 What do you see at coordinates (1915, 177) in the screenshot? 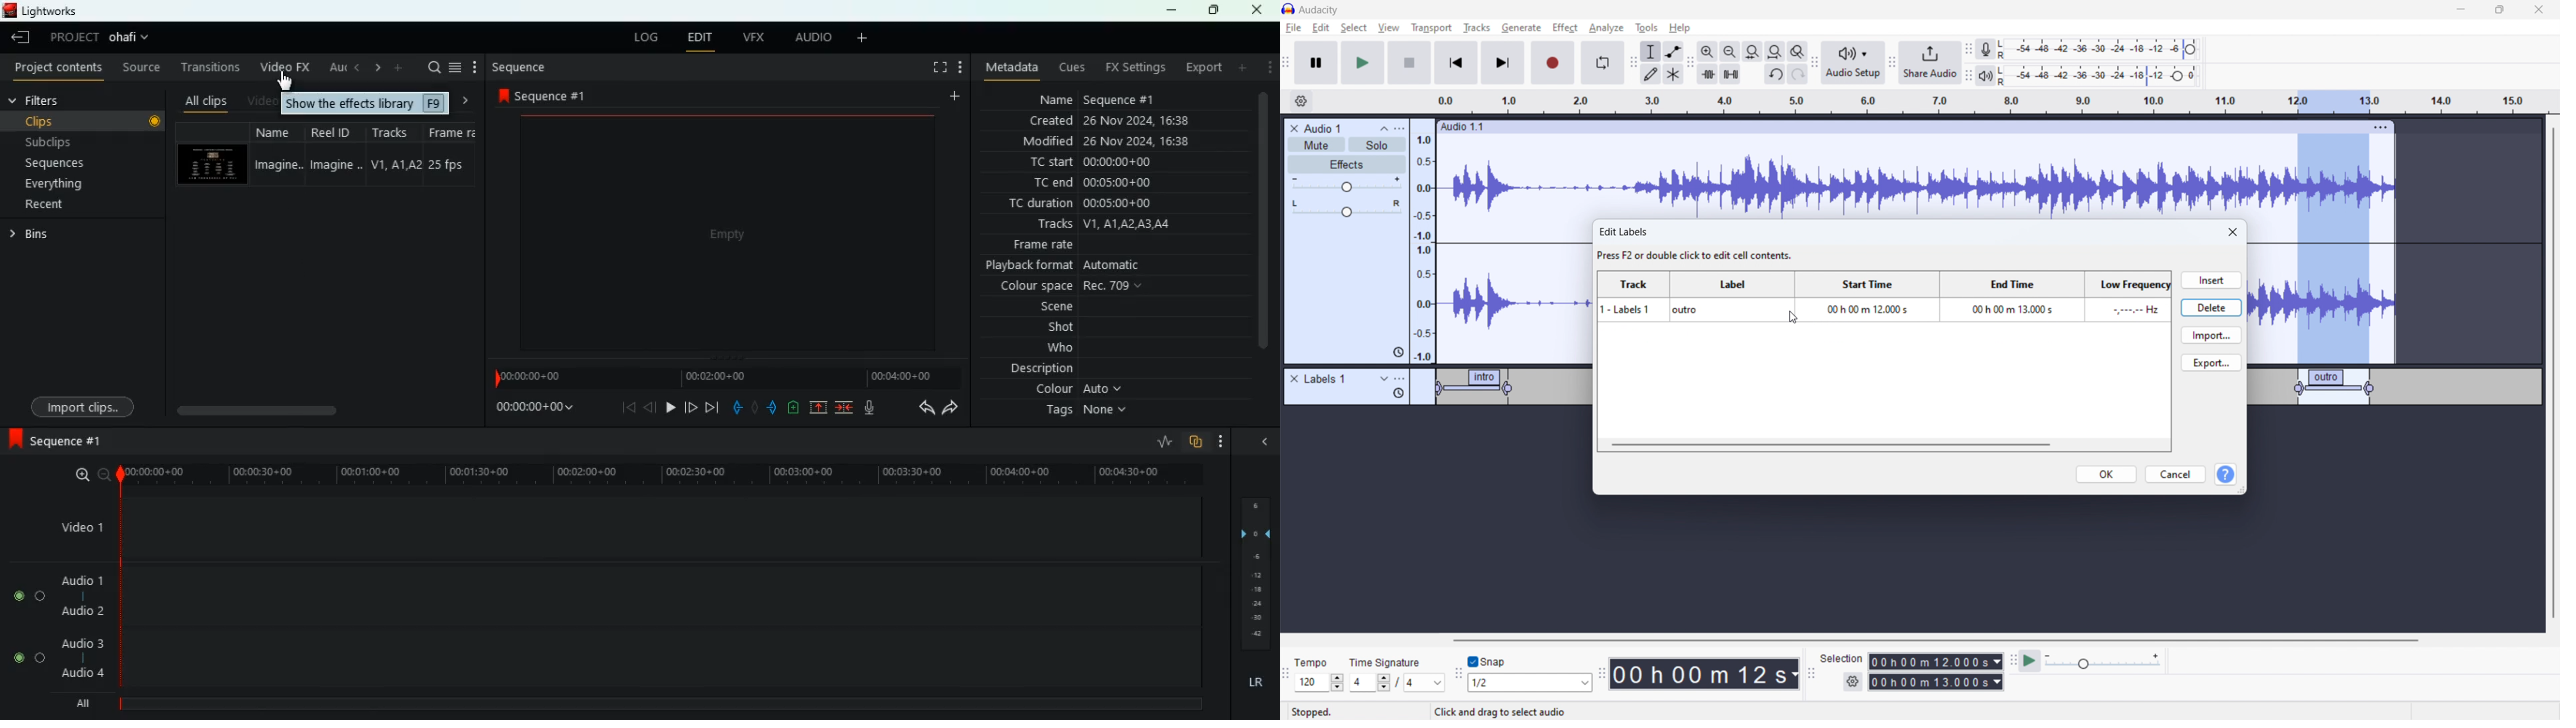
I see `audio wave` at bounding box center [1915, 177].